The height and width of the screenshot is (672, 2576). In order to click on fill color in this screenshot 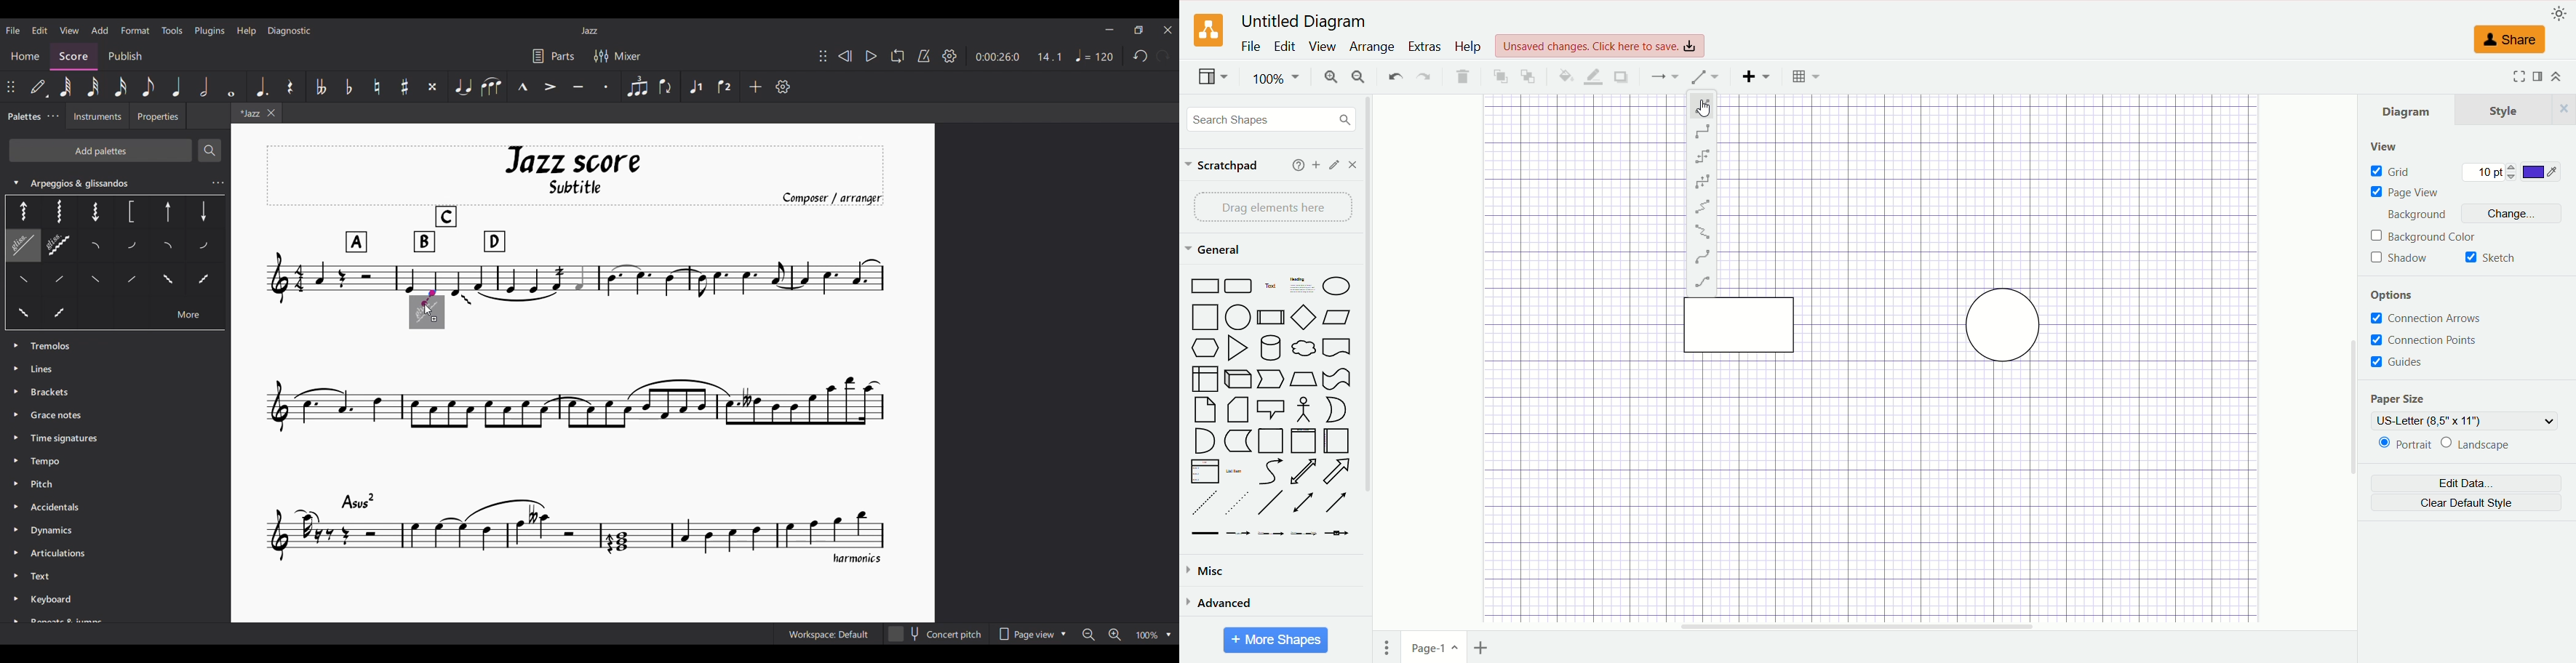, I will do `click(1563, 76)`.